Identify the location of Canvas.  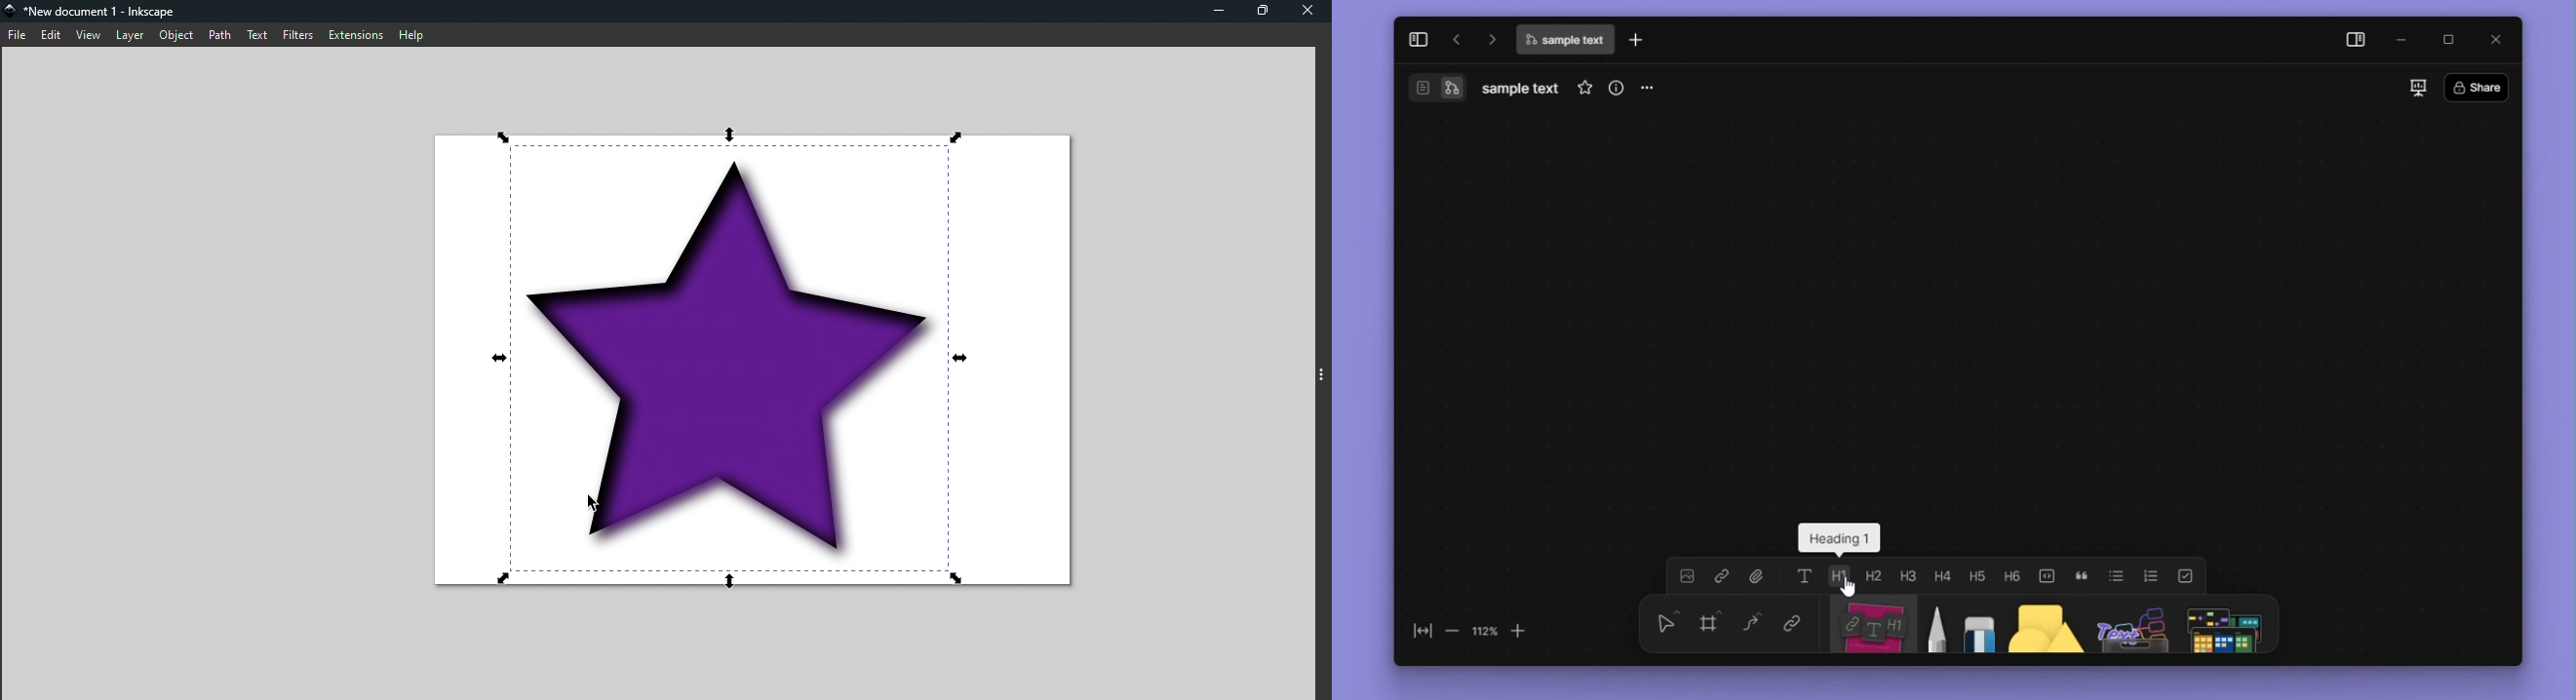
(743, 364).